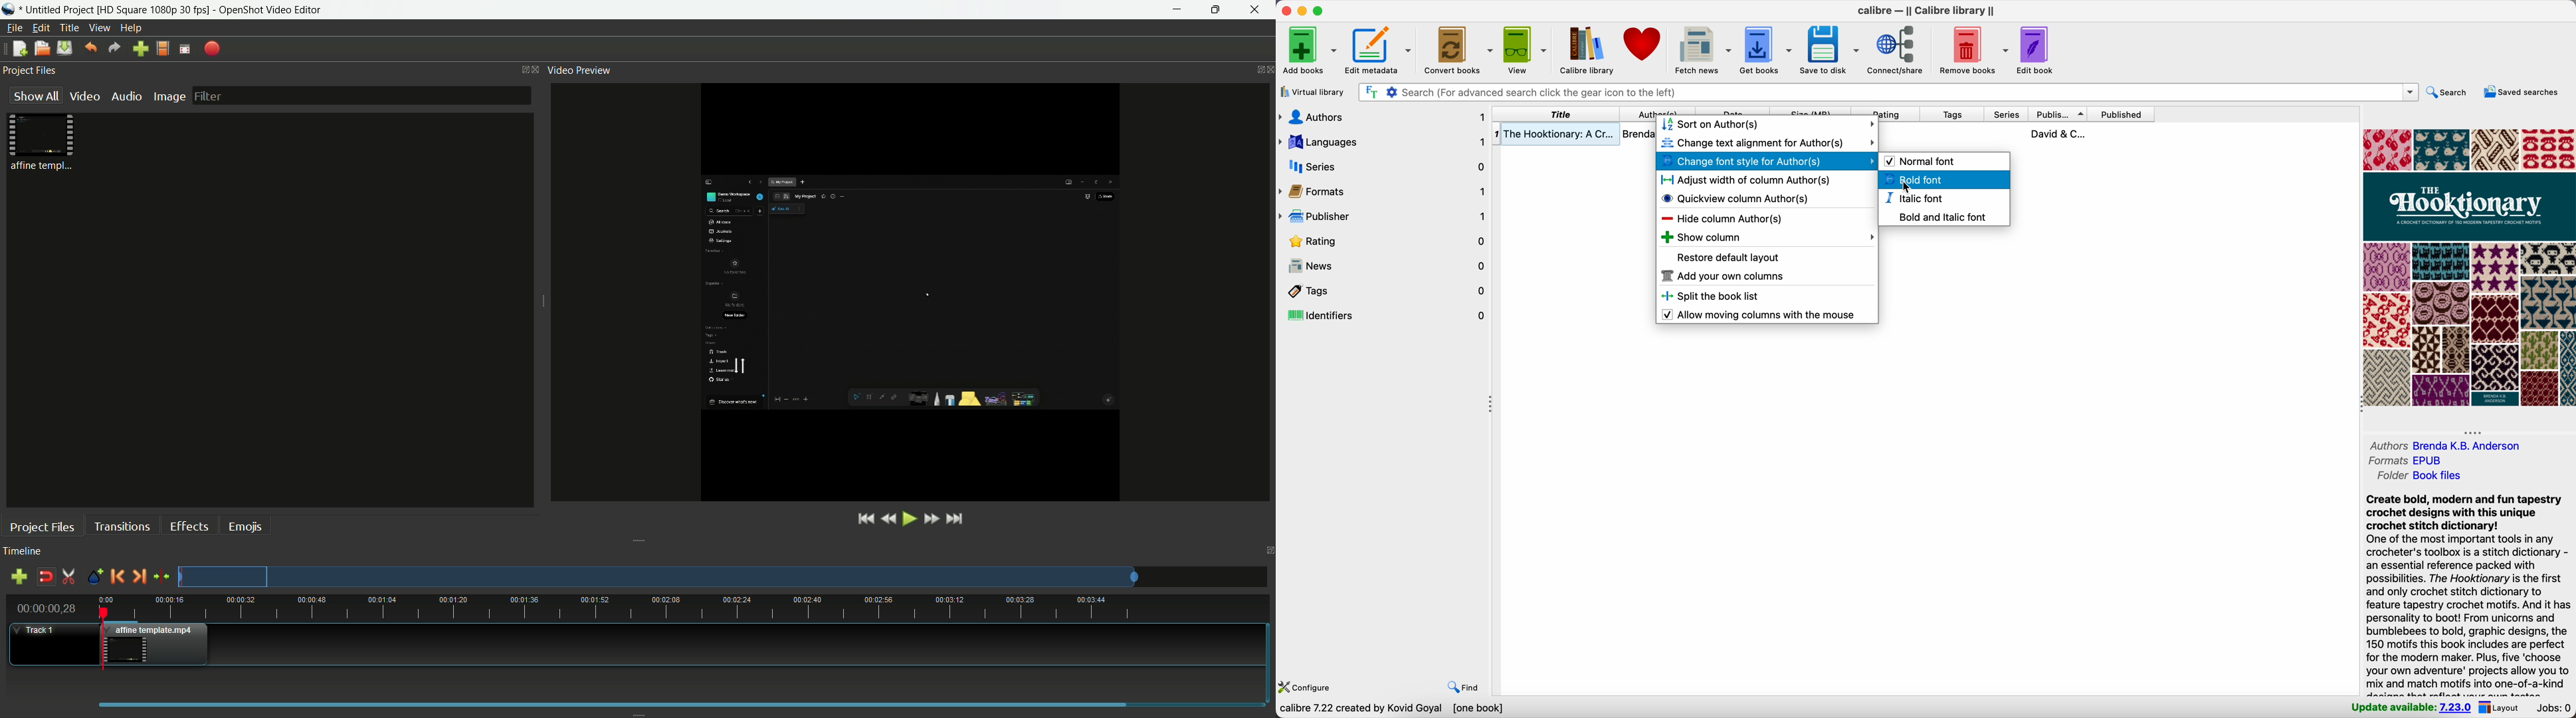 This screenshot has width=2576, height=728. Describe the element at coordinates (270, 9) in the screenshot. I see `app name` at that location.